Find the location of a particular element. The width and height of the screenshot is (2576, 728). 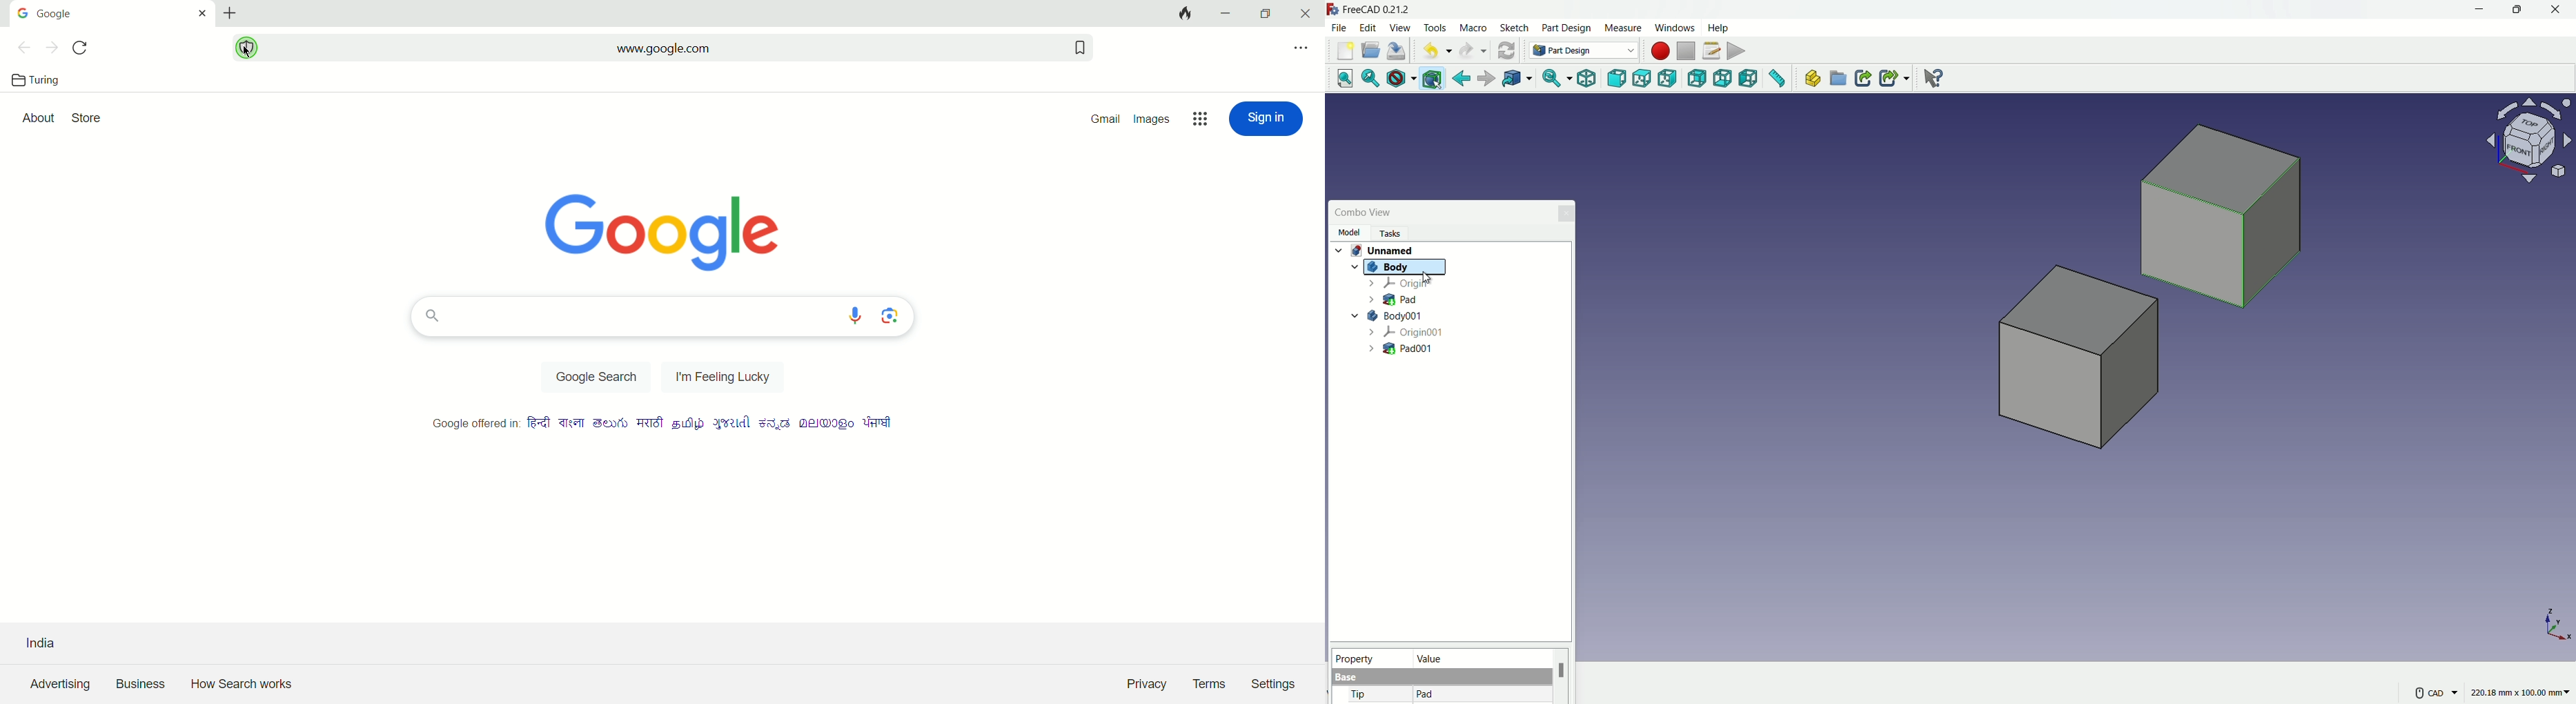

macros is located at coordinates (1711, 50).